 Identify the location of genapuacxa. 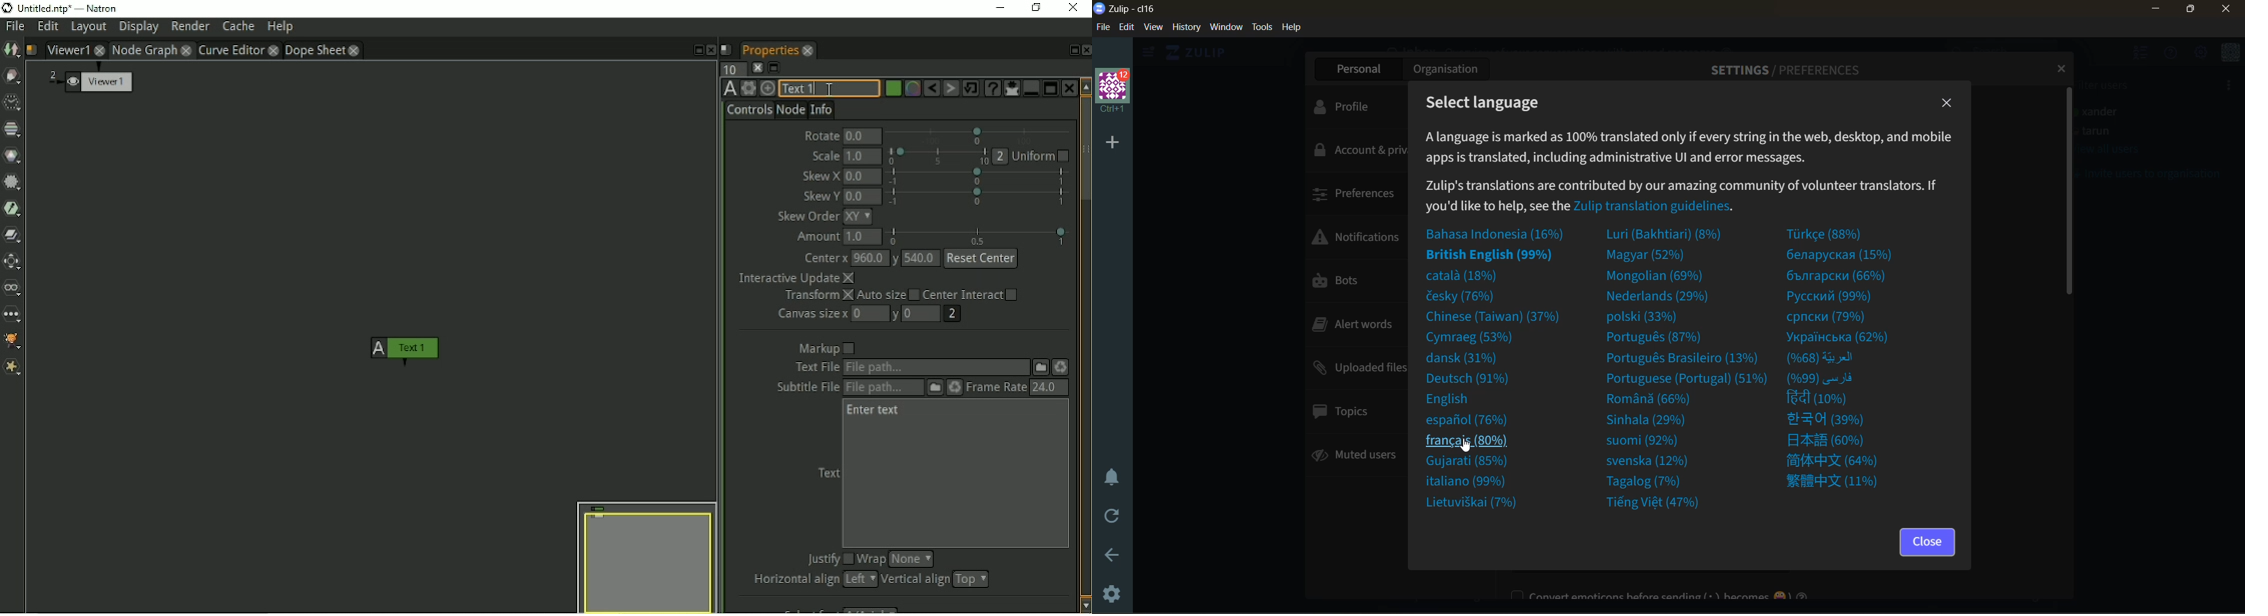
(1838, 255).